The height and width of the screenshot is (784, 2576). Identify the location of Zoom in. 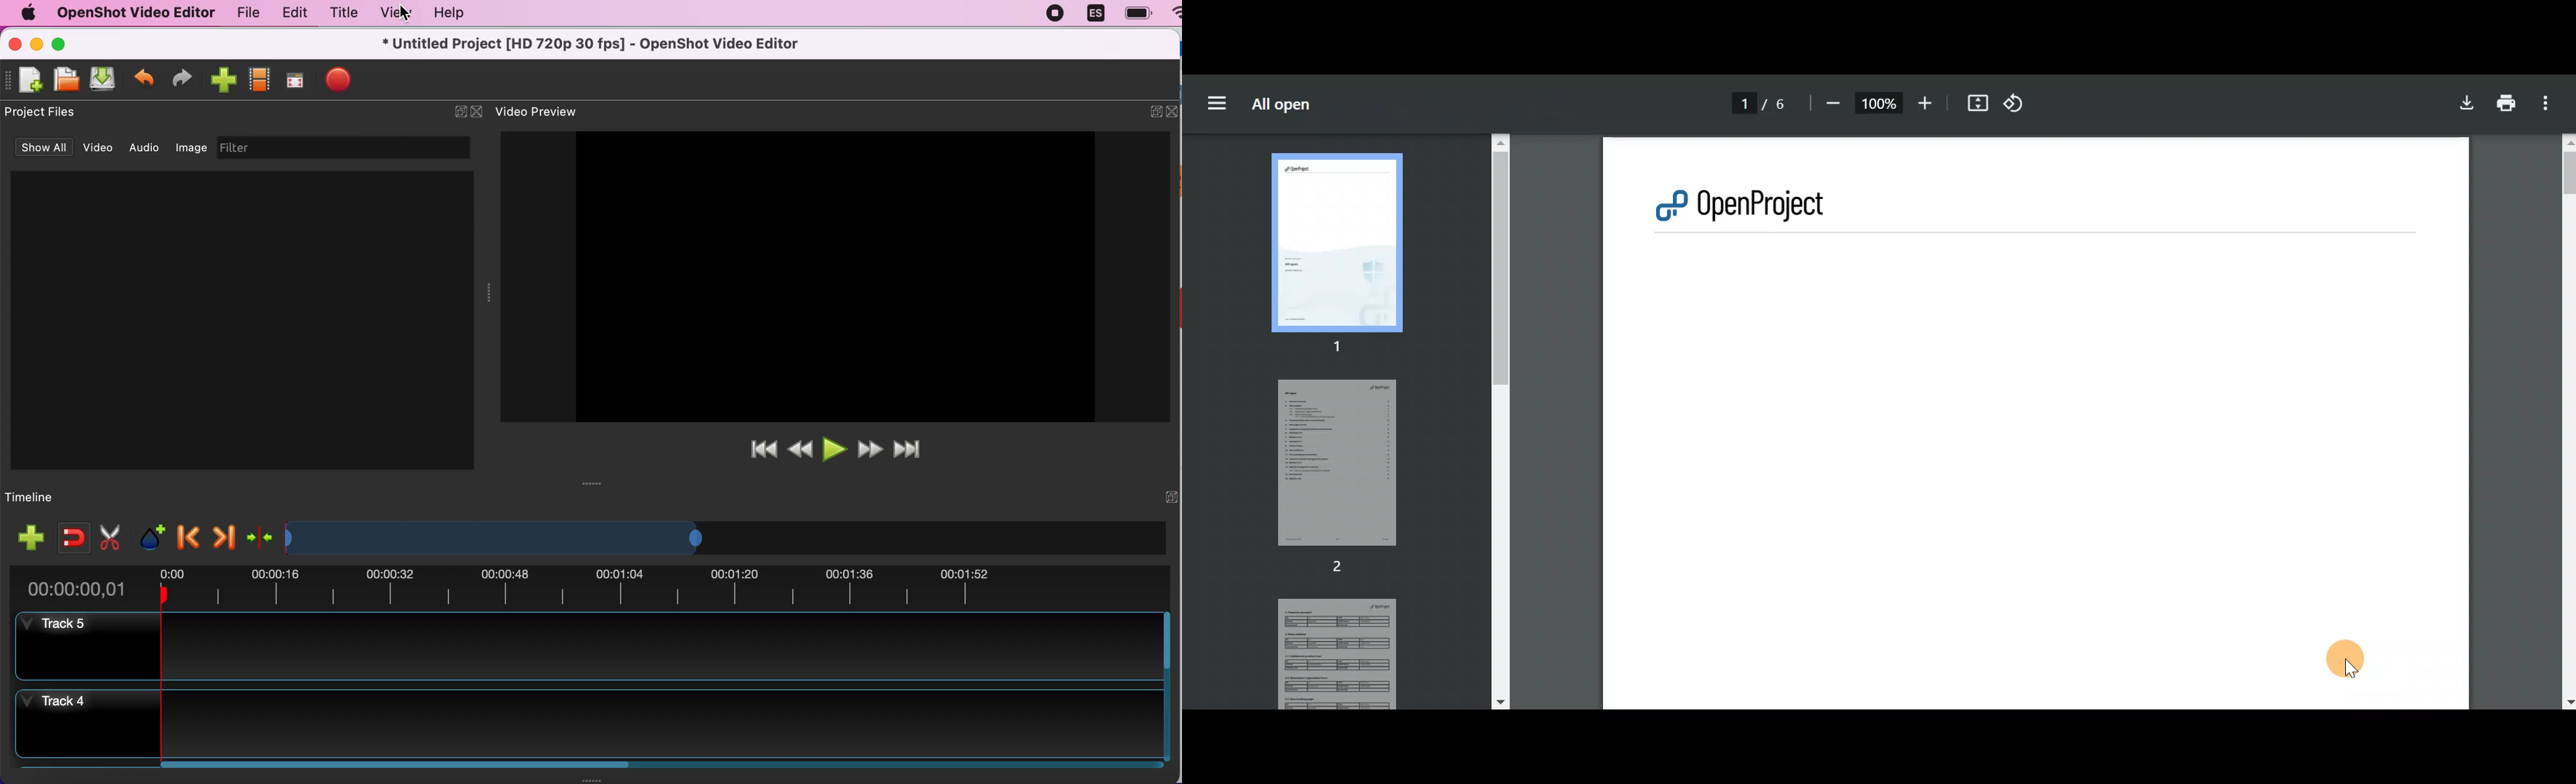
(1926, 99).